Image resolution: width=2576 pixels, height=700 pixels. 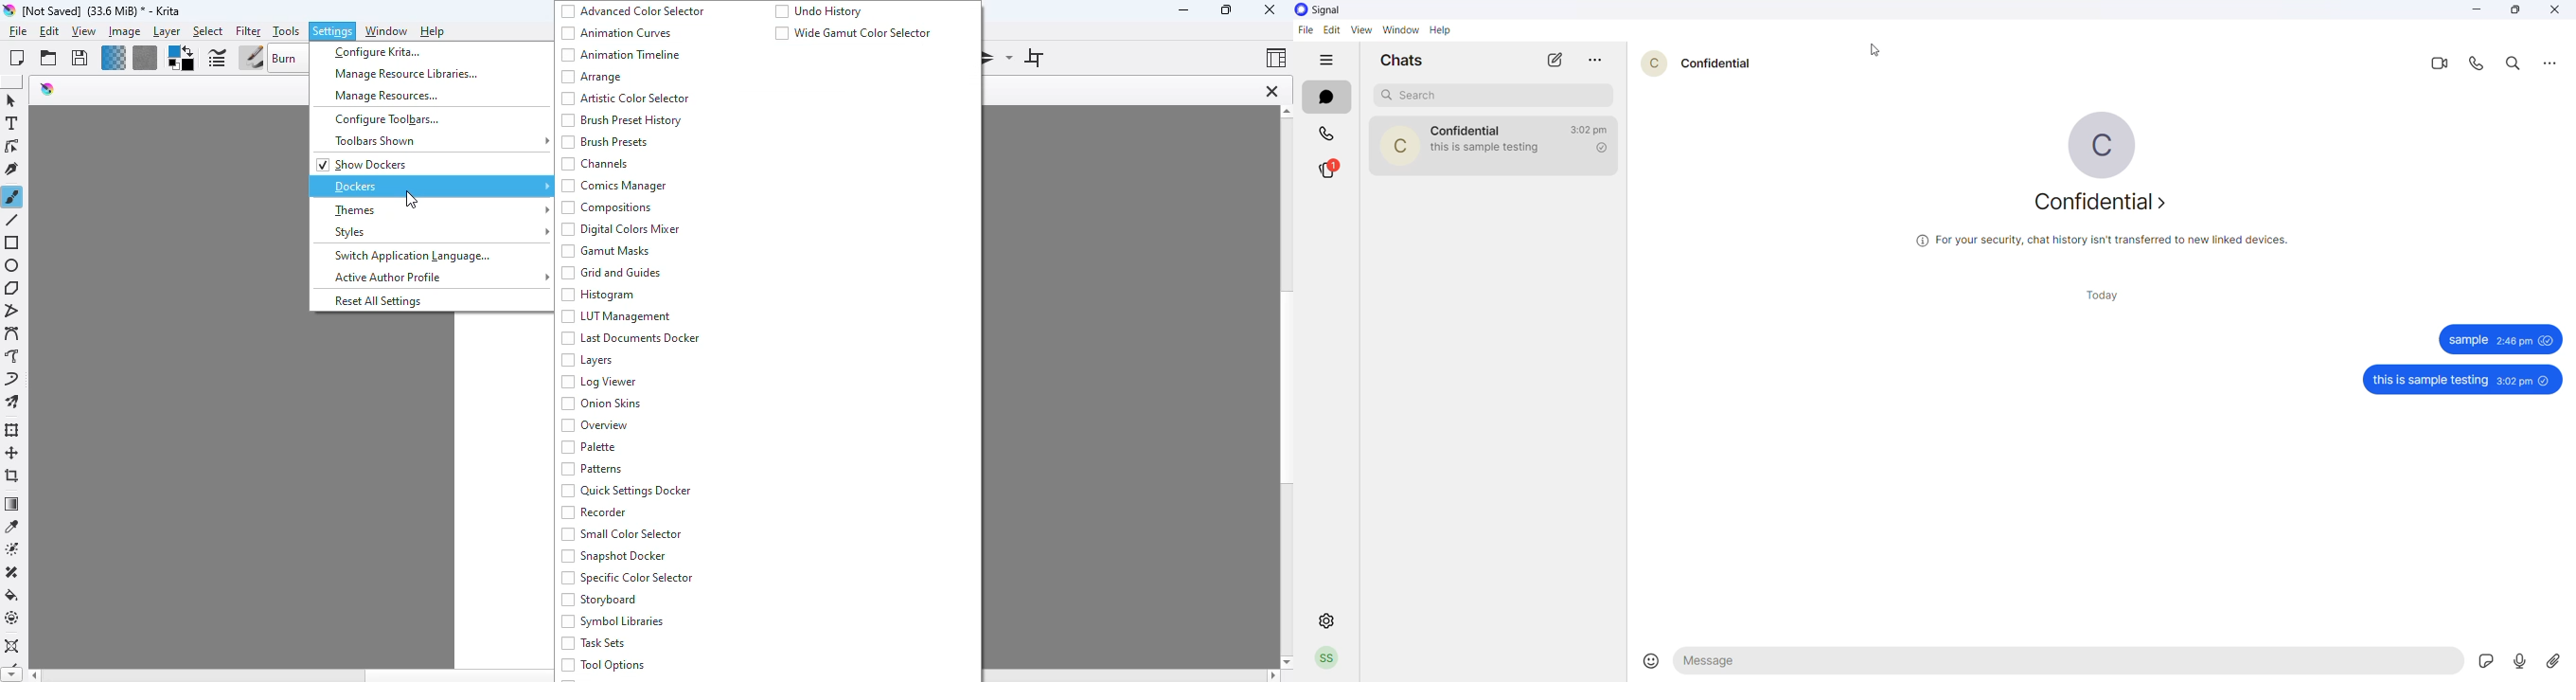 What do you see at coordinates (1183, 9) in the screenshot?
I see `minimize` at bounding box center [1183, 9].